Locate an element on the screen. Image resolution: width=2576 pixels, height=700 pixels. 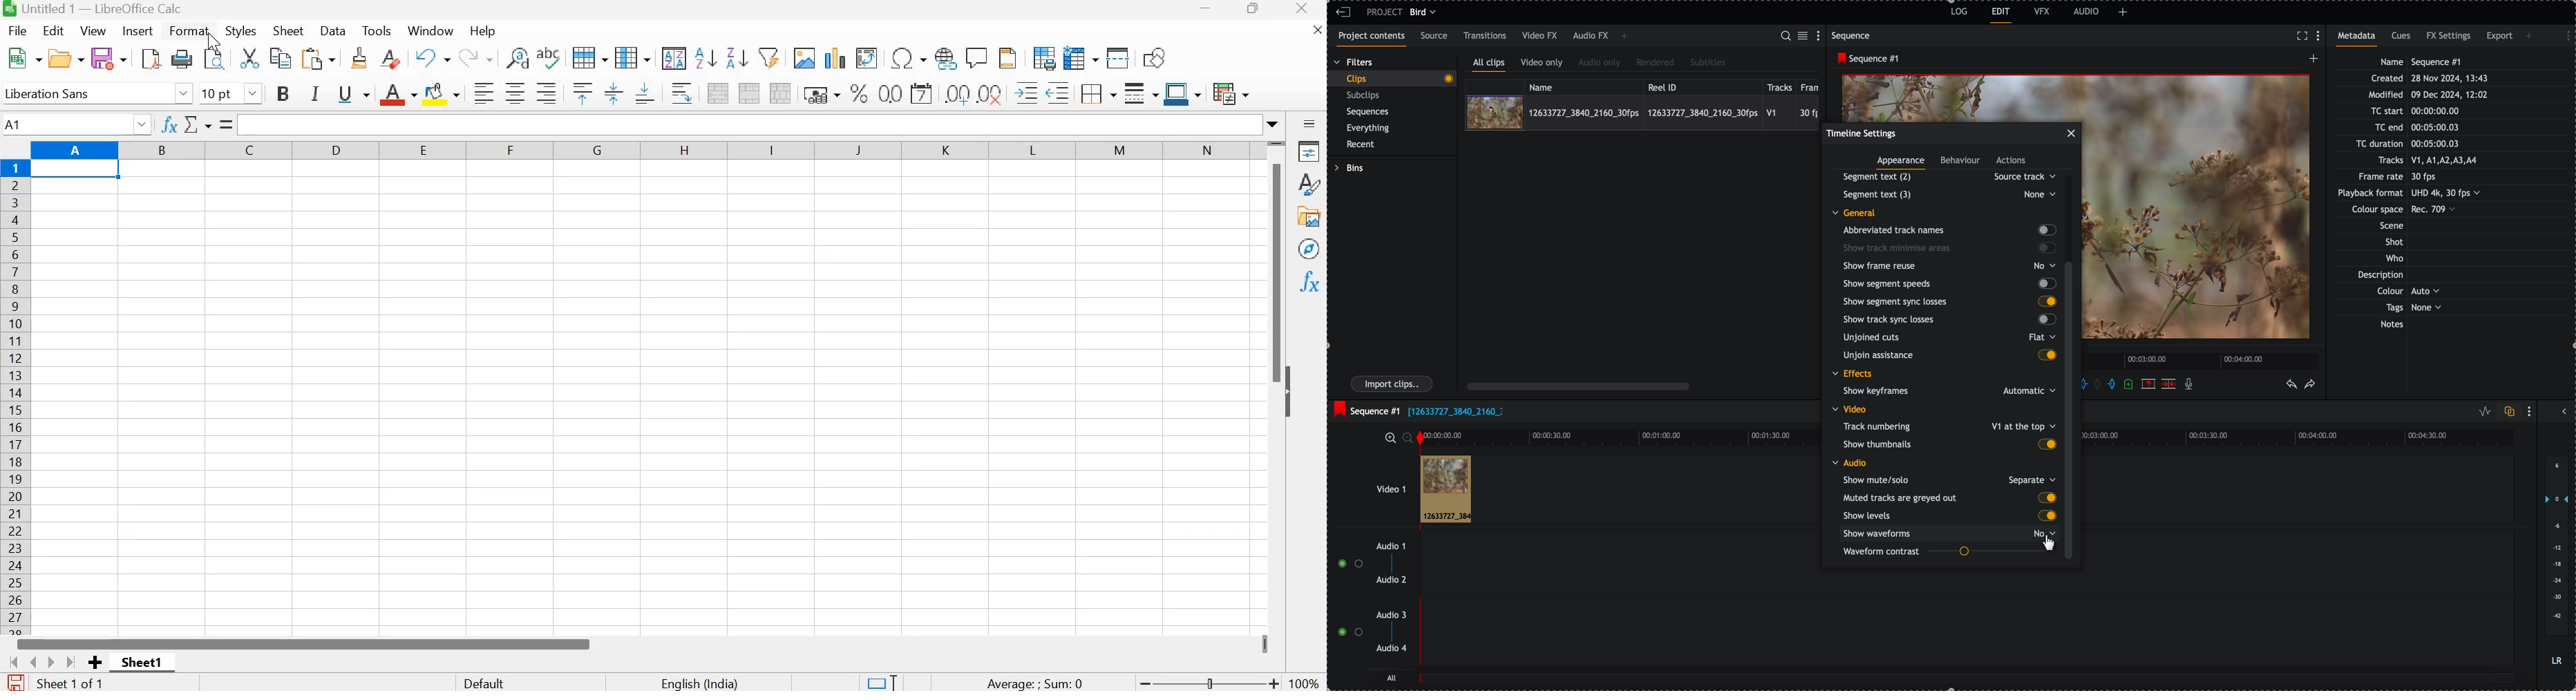
Insert comment is located at coordinates (977, 56).